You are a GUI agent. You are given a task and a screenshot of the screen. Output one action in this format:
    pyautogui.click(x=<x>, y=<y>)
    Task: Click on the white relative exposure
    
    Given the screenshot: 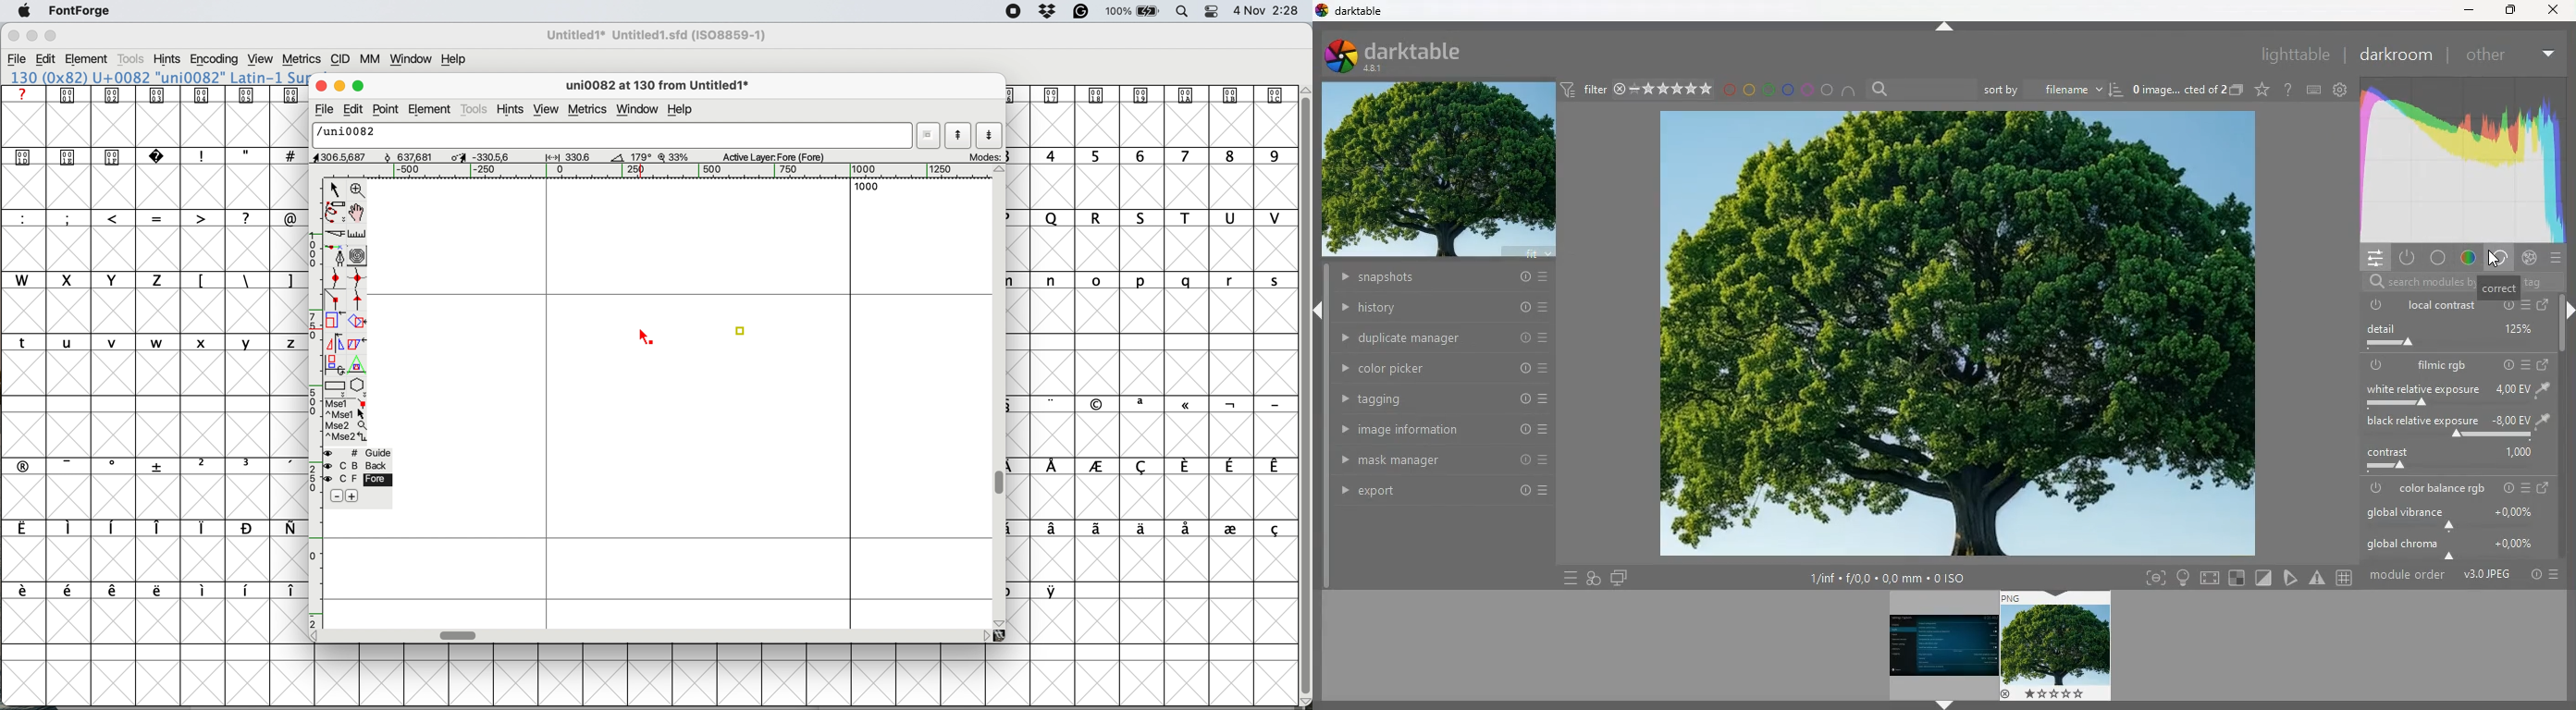 What is the action you would take?
    pyautogui.click(x=2457, y=395)
    